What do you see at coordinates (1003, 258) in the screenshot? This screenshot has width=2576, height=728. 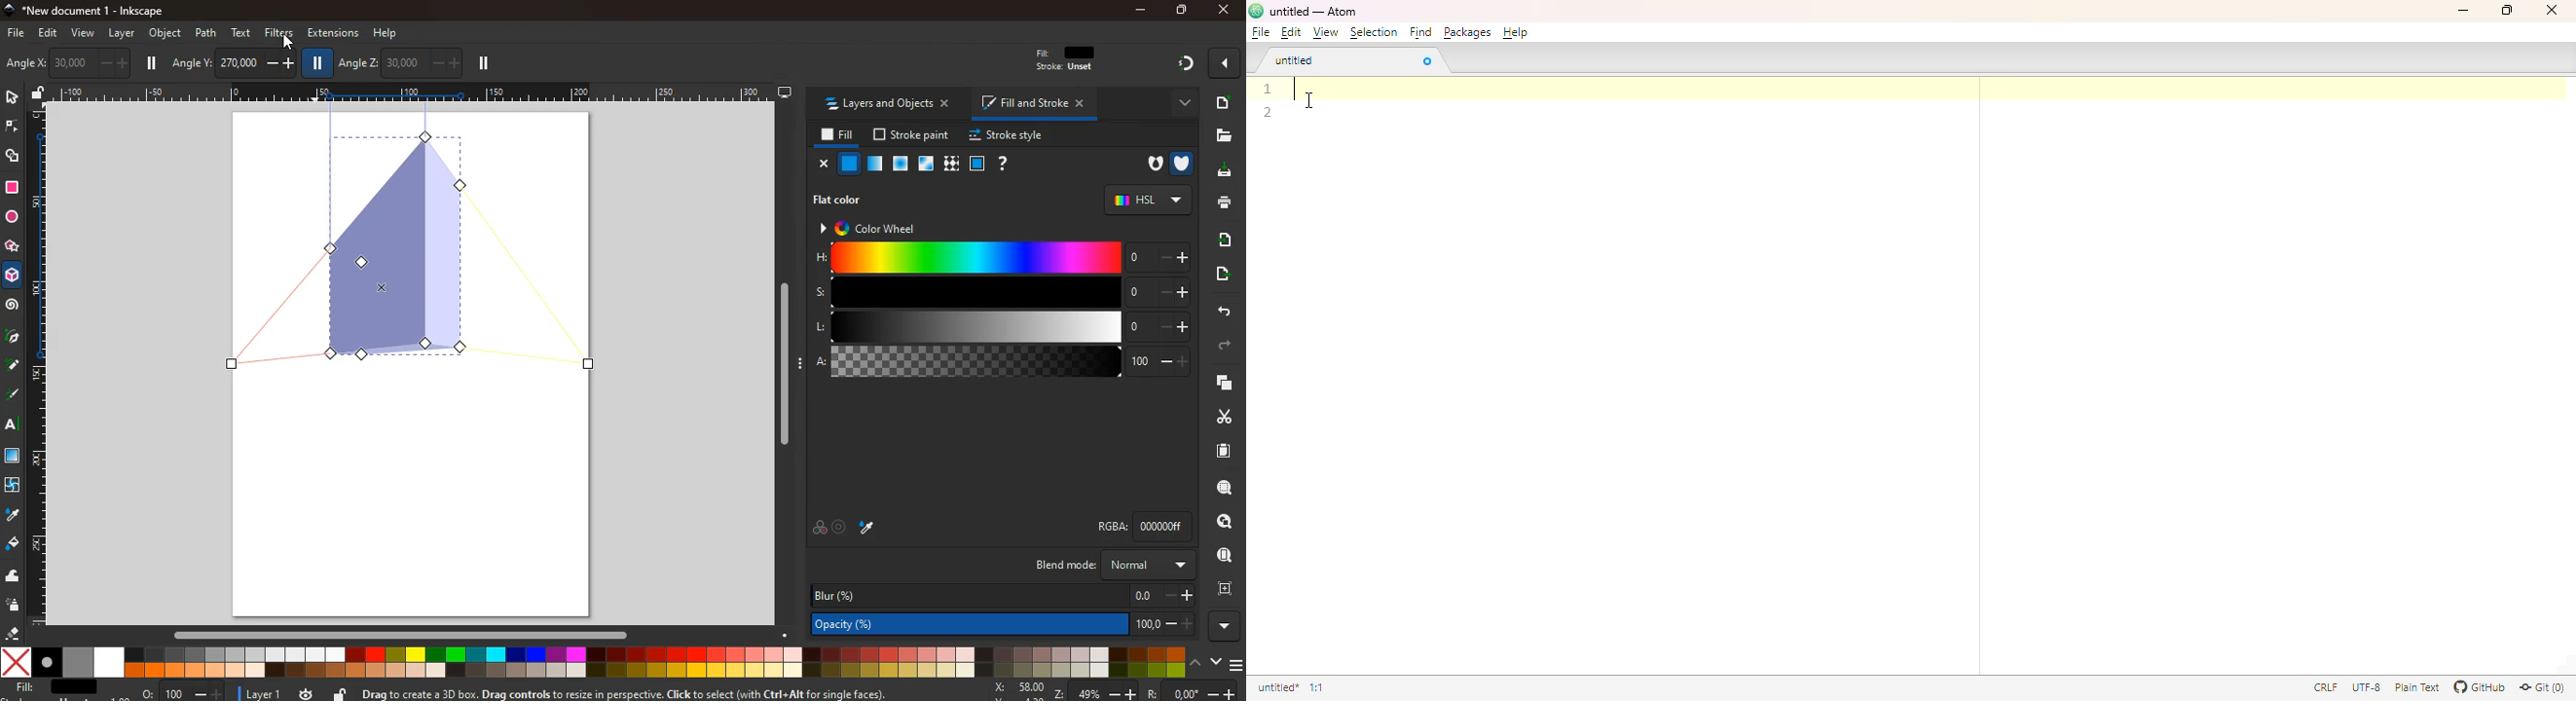 I see `h` at bounding box center [1003, 258].